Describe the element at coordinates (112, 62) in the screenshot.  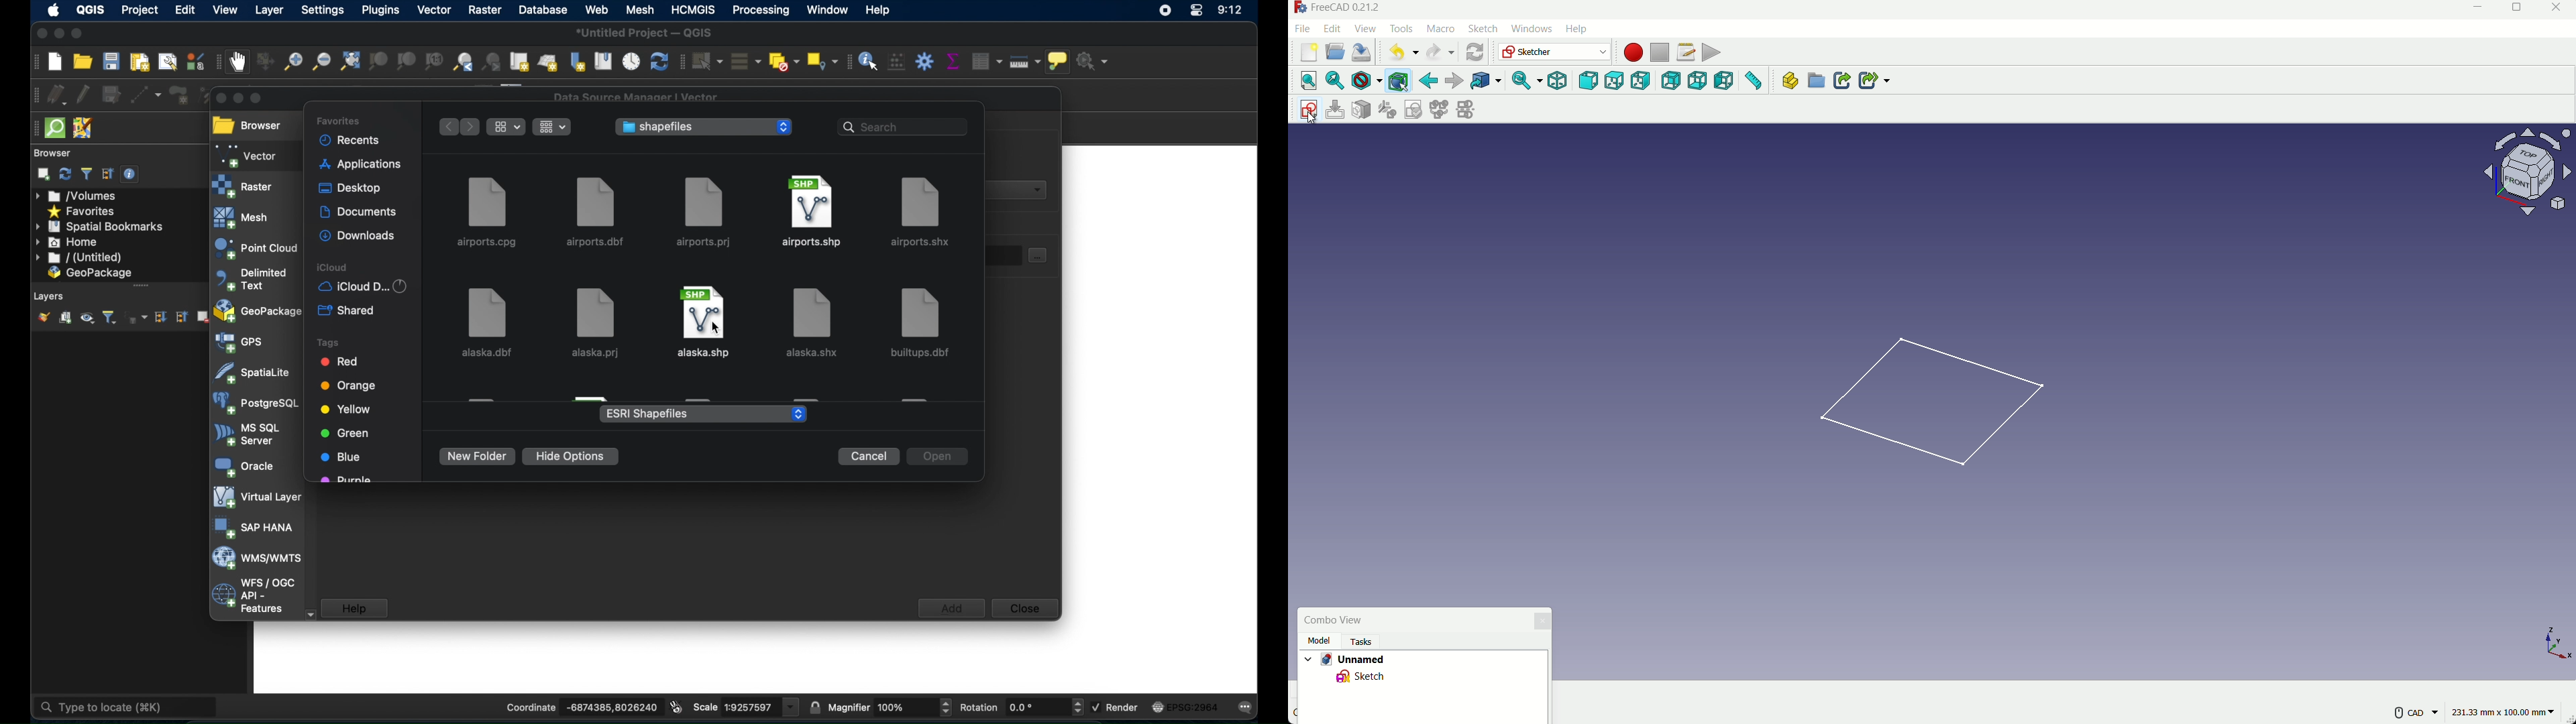
I see `save project` at that location.